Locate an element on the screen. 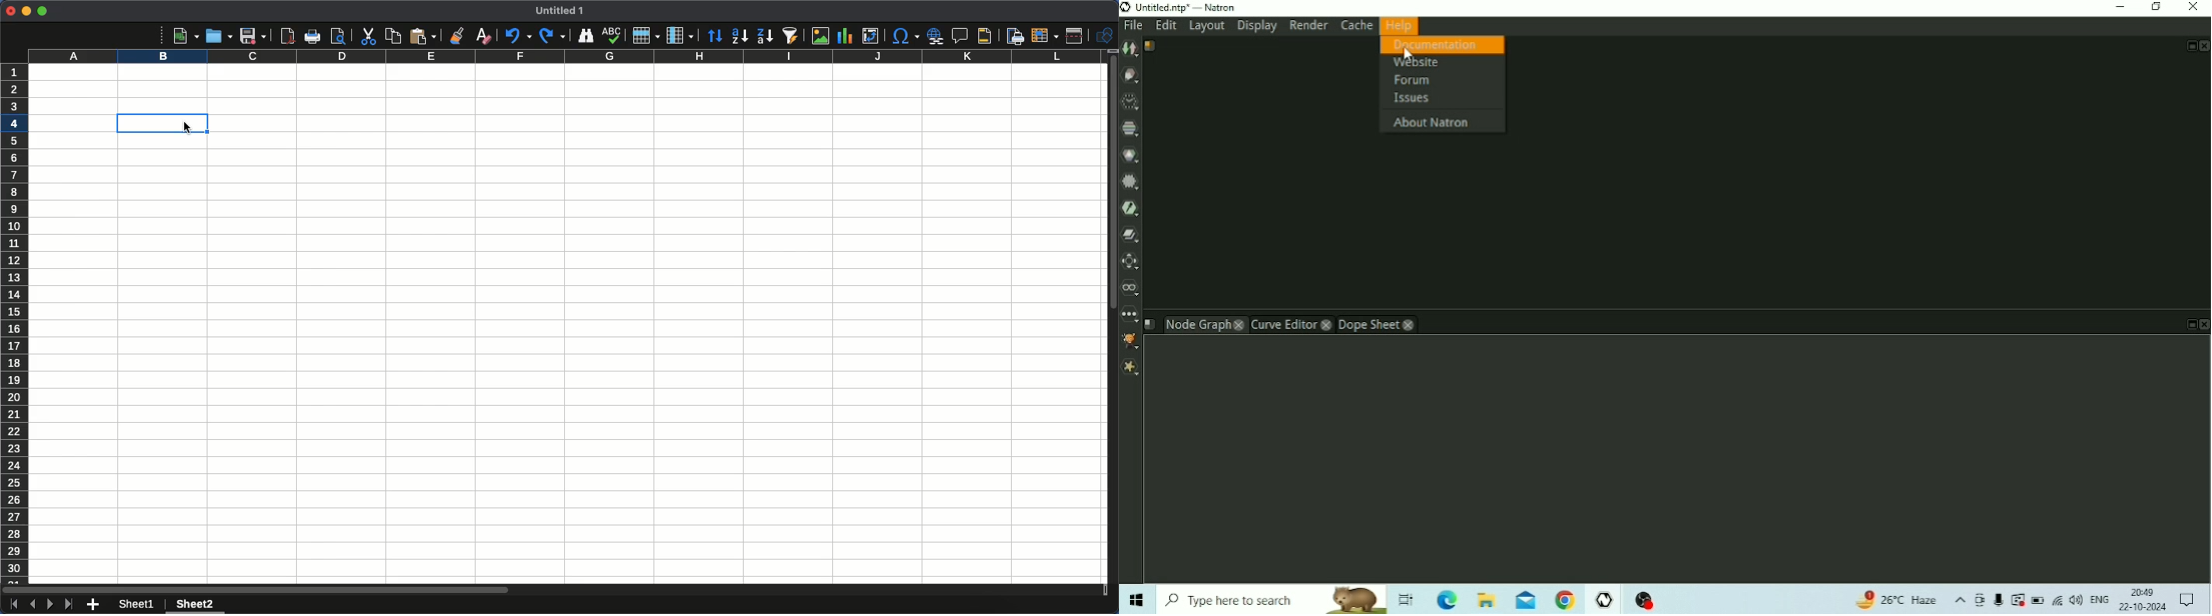 Image resolution: width=2212 pixels, height=616 pixels. Scroll is located at coordinates (1112, 325).